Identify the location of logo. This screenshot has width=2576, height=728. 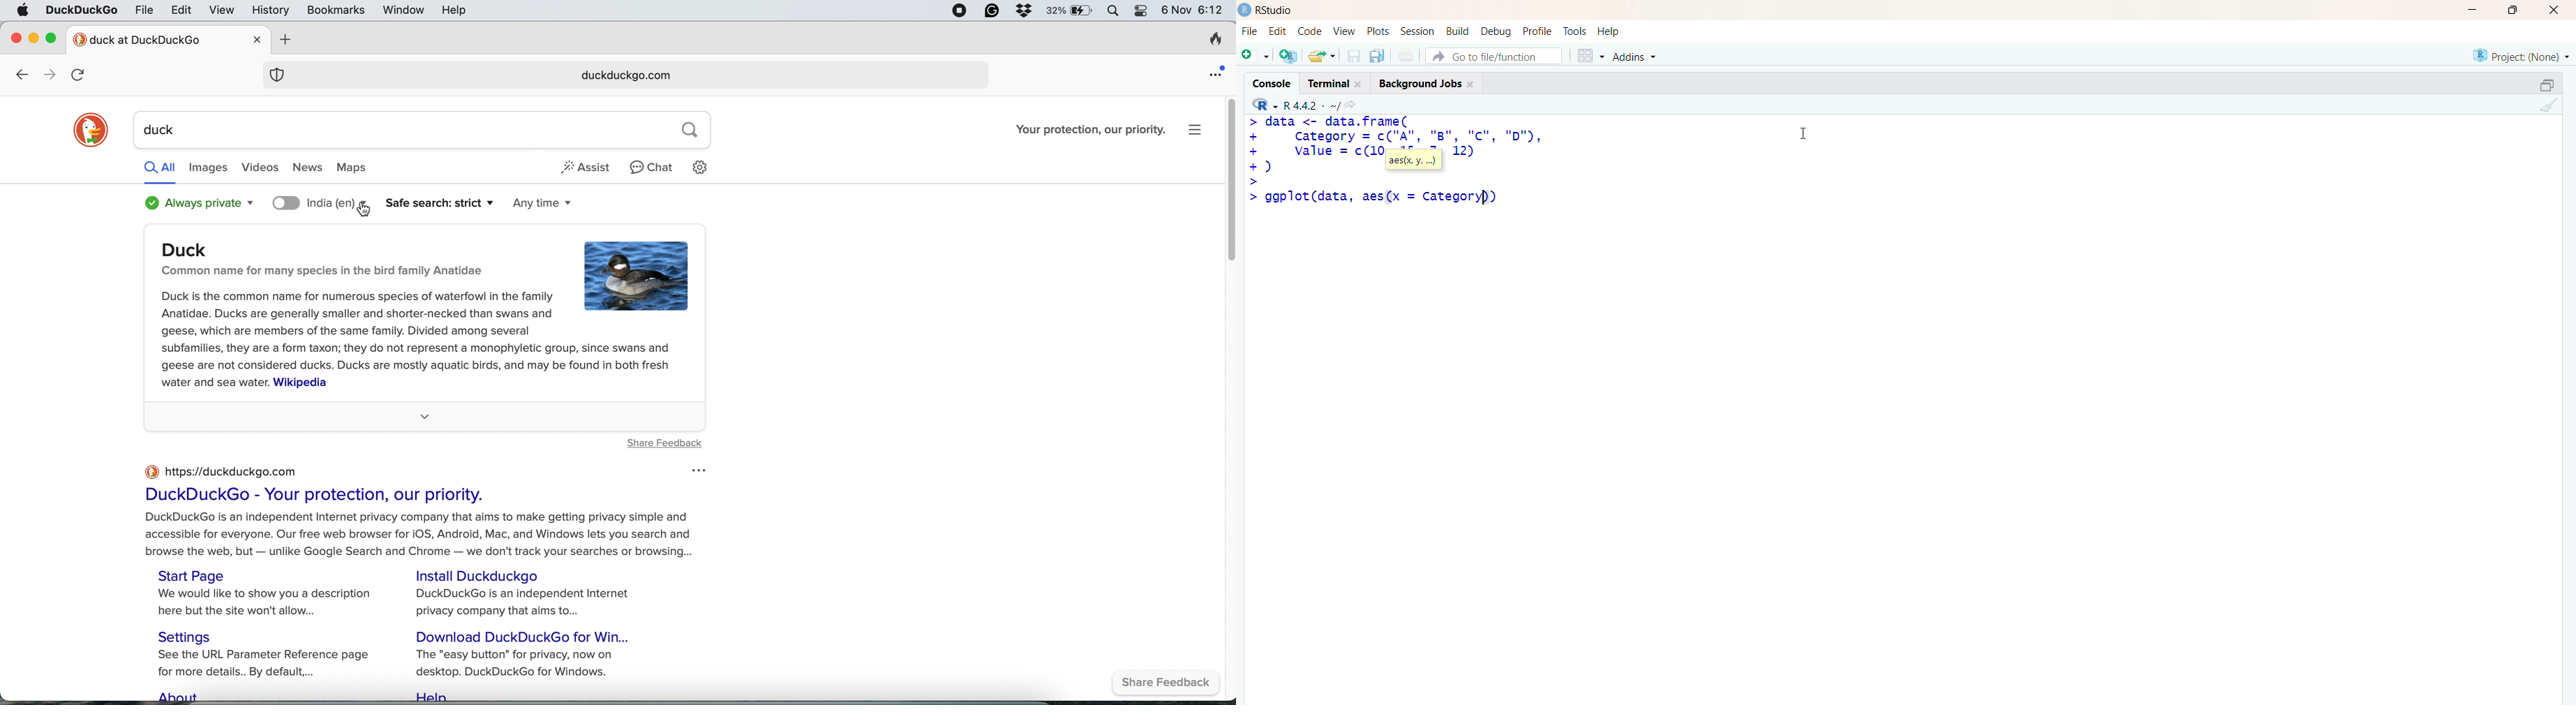
(1245, 10).